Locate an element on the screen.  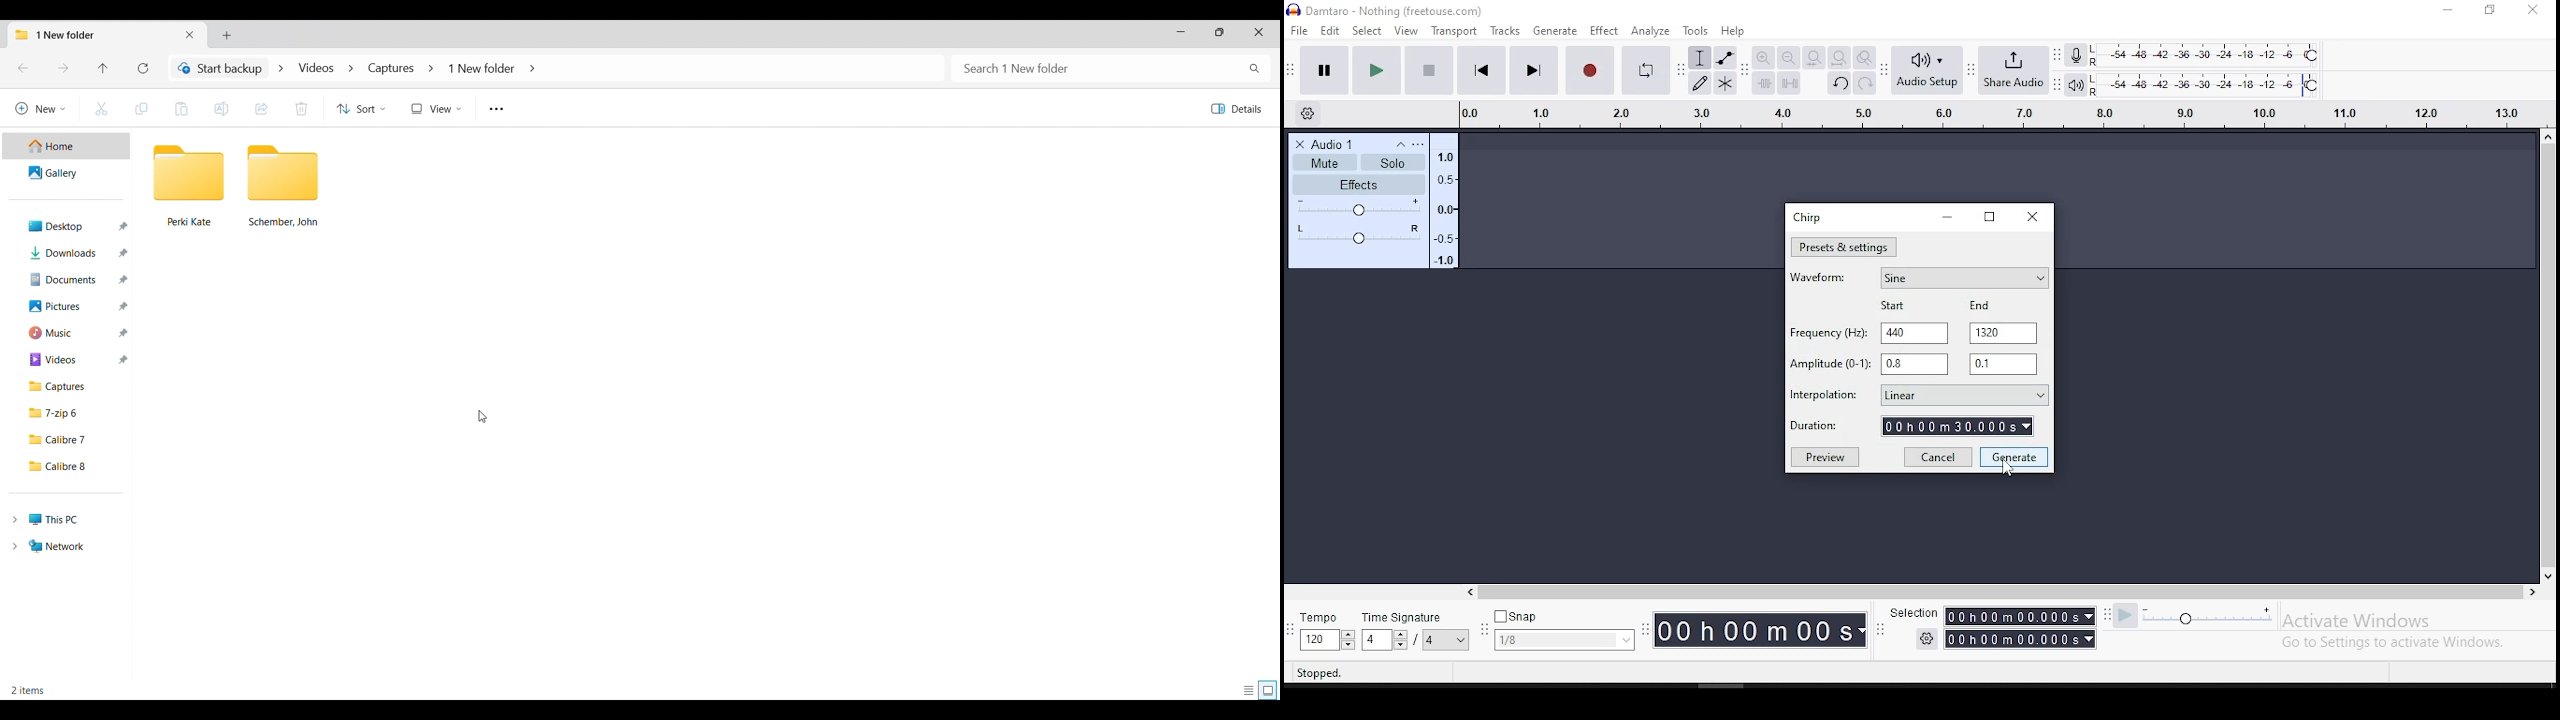
Music is located at coordinates (69, 333).